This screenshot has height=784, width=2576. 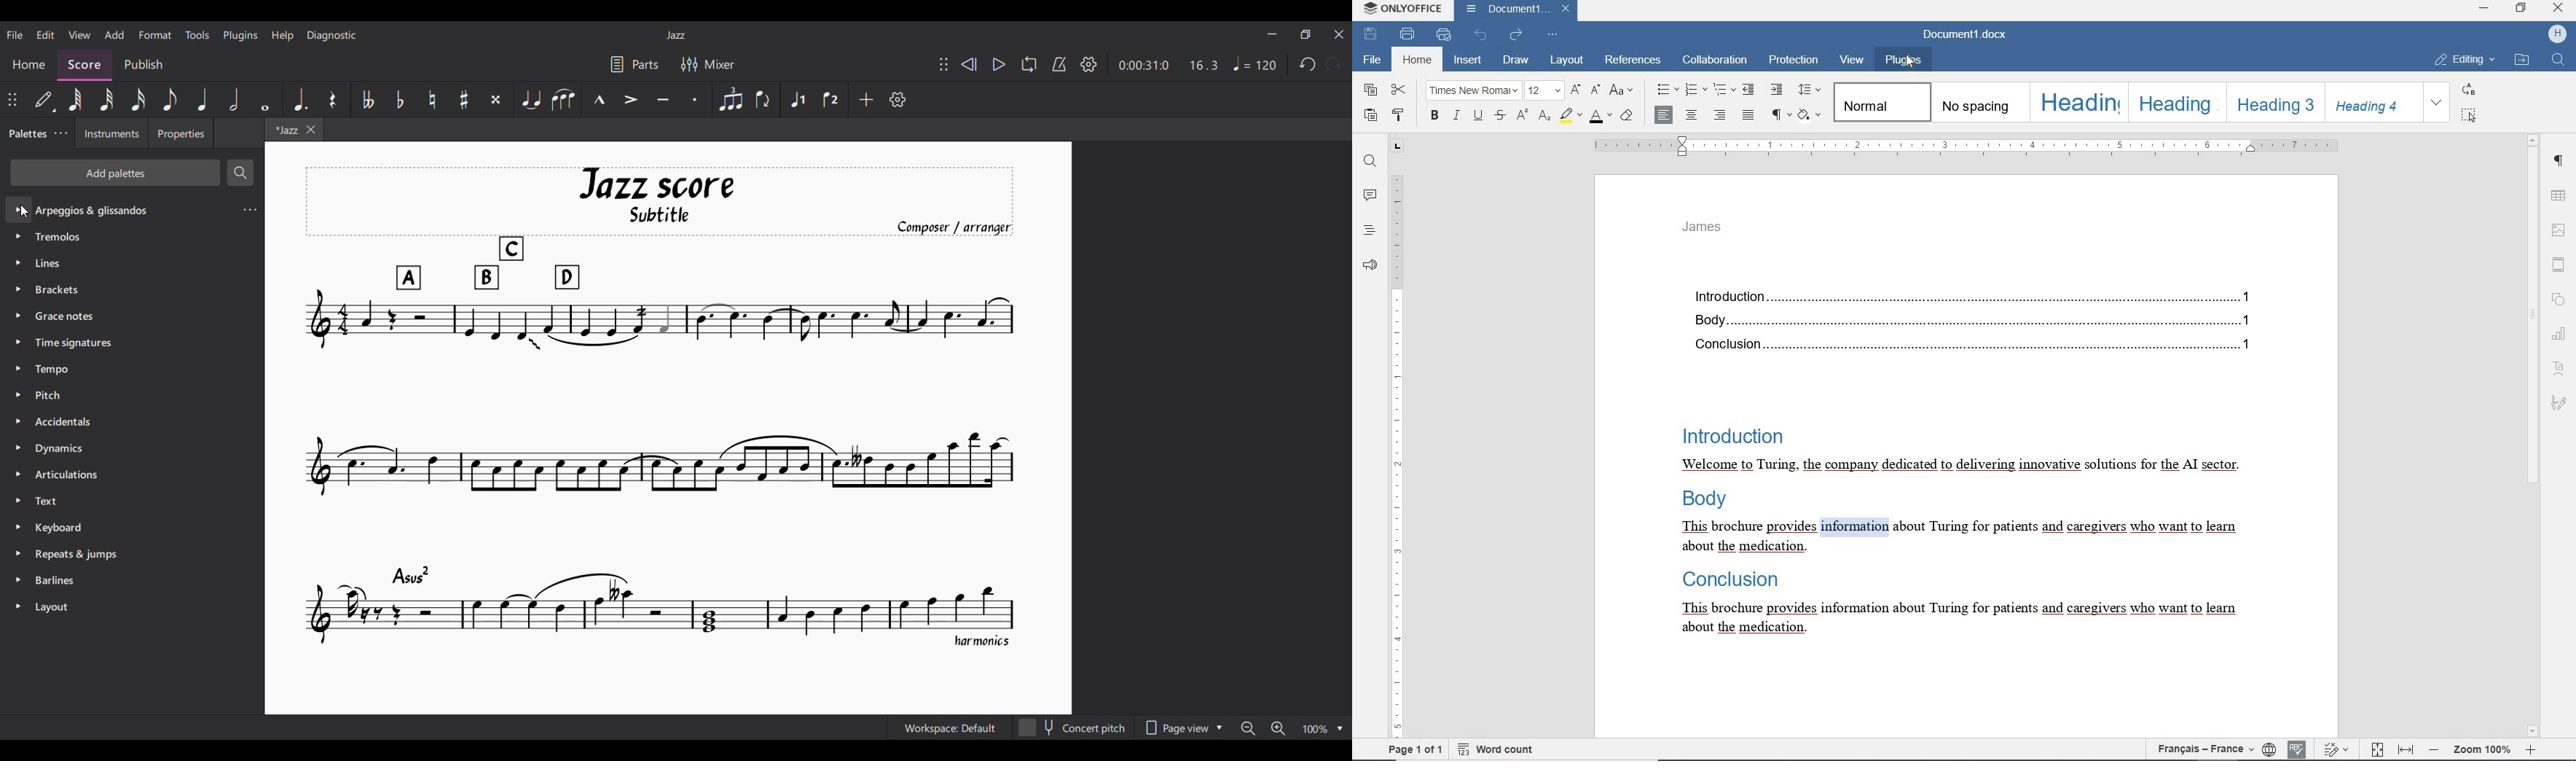 What do you see at coordinates (203, 99) in the screenshot?
I see `Quarter note` at bounding box center [203, 99].